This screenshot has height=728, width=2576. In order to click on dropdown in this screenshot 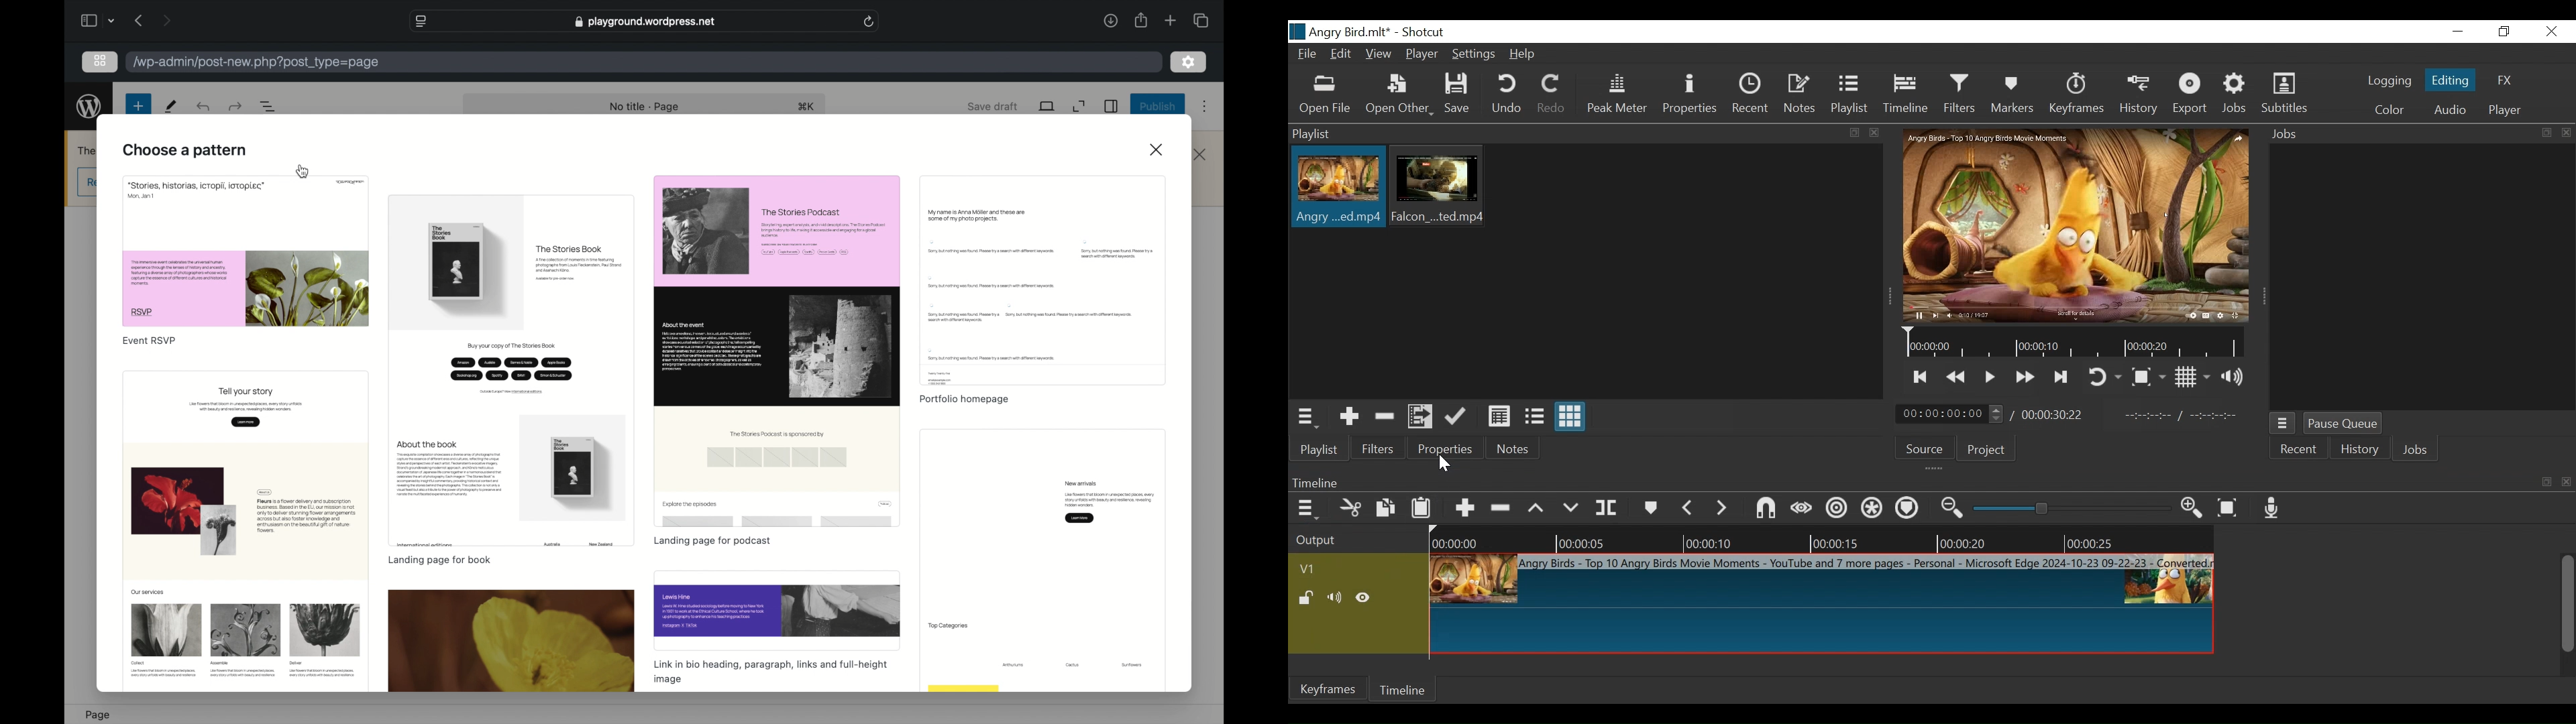, I will do `click(112, 21)`.